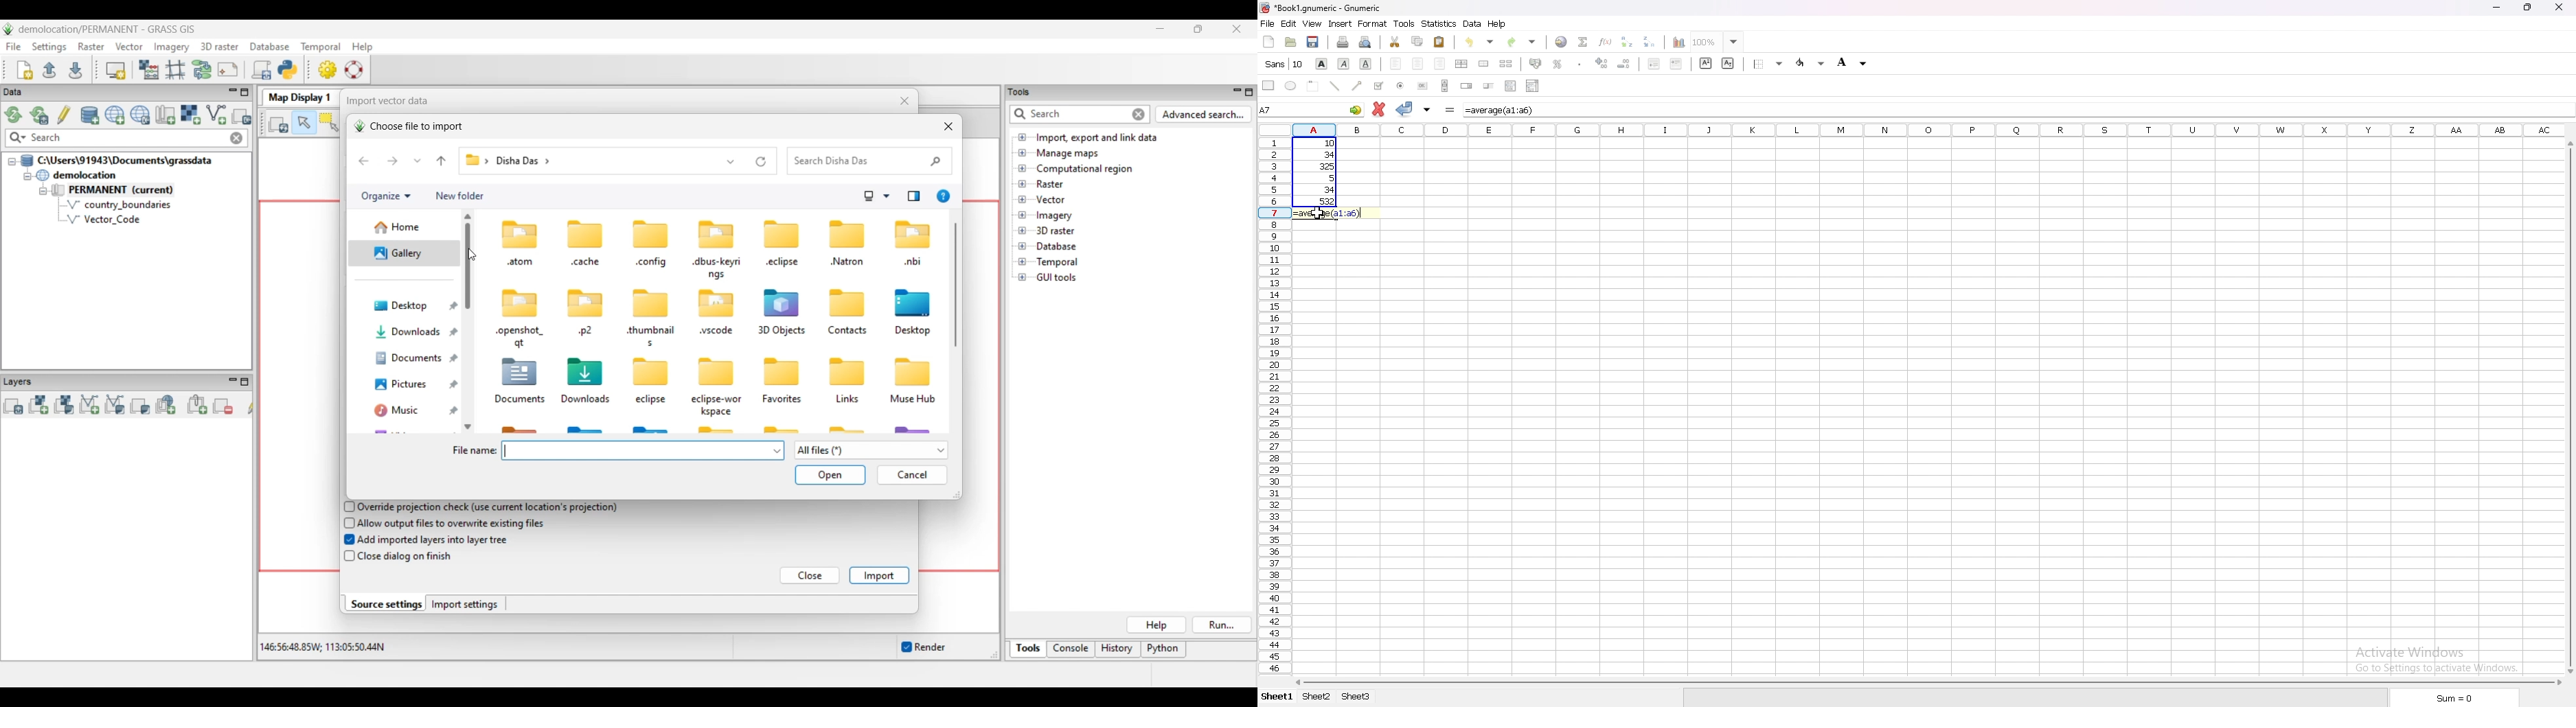 The image size is (2576, 728). Describe the element at coordinates (1404, 108) in the screenshot. I see `accept changes` at that location.